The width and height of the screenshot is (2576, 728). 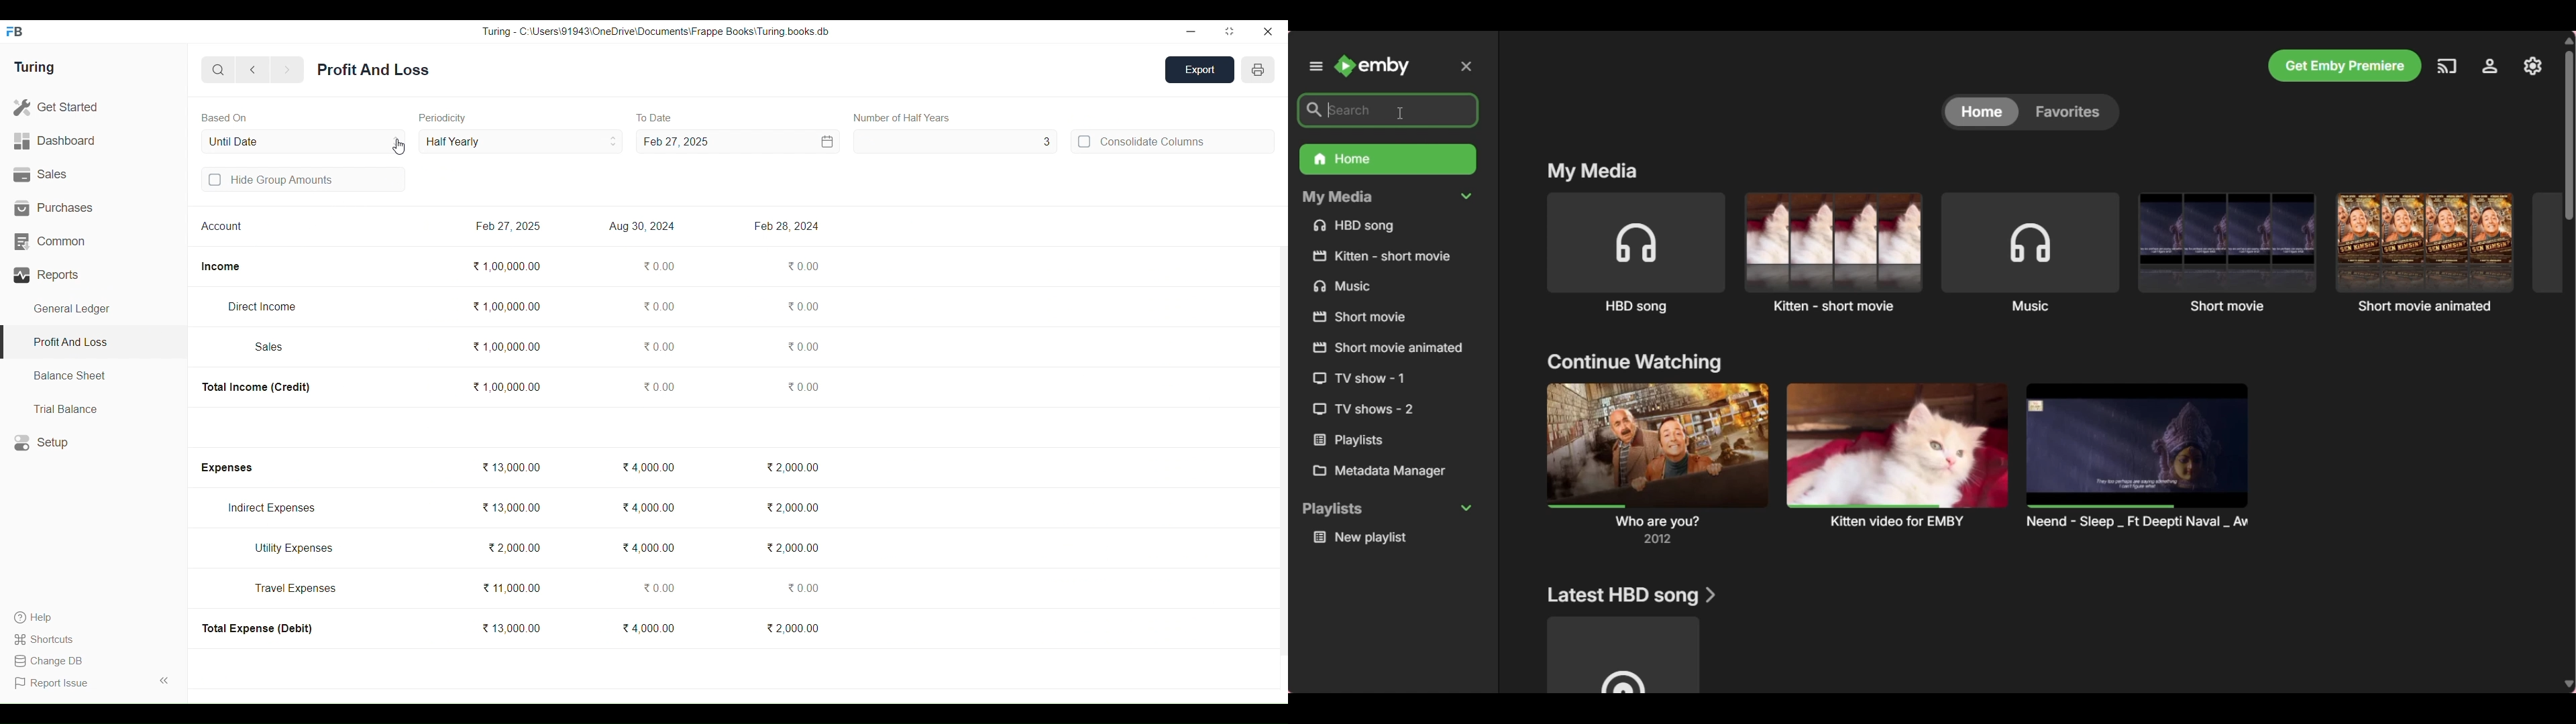 I want to click on 0.00, so click(x=657, y=306).